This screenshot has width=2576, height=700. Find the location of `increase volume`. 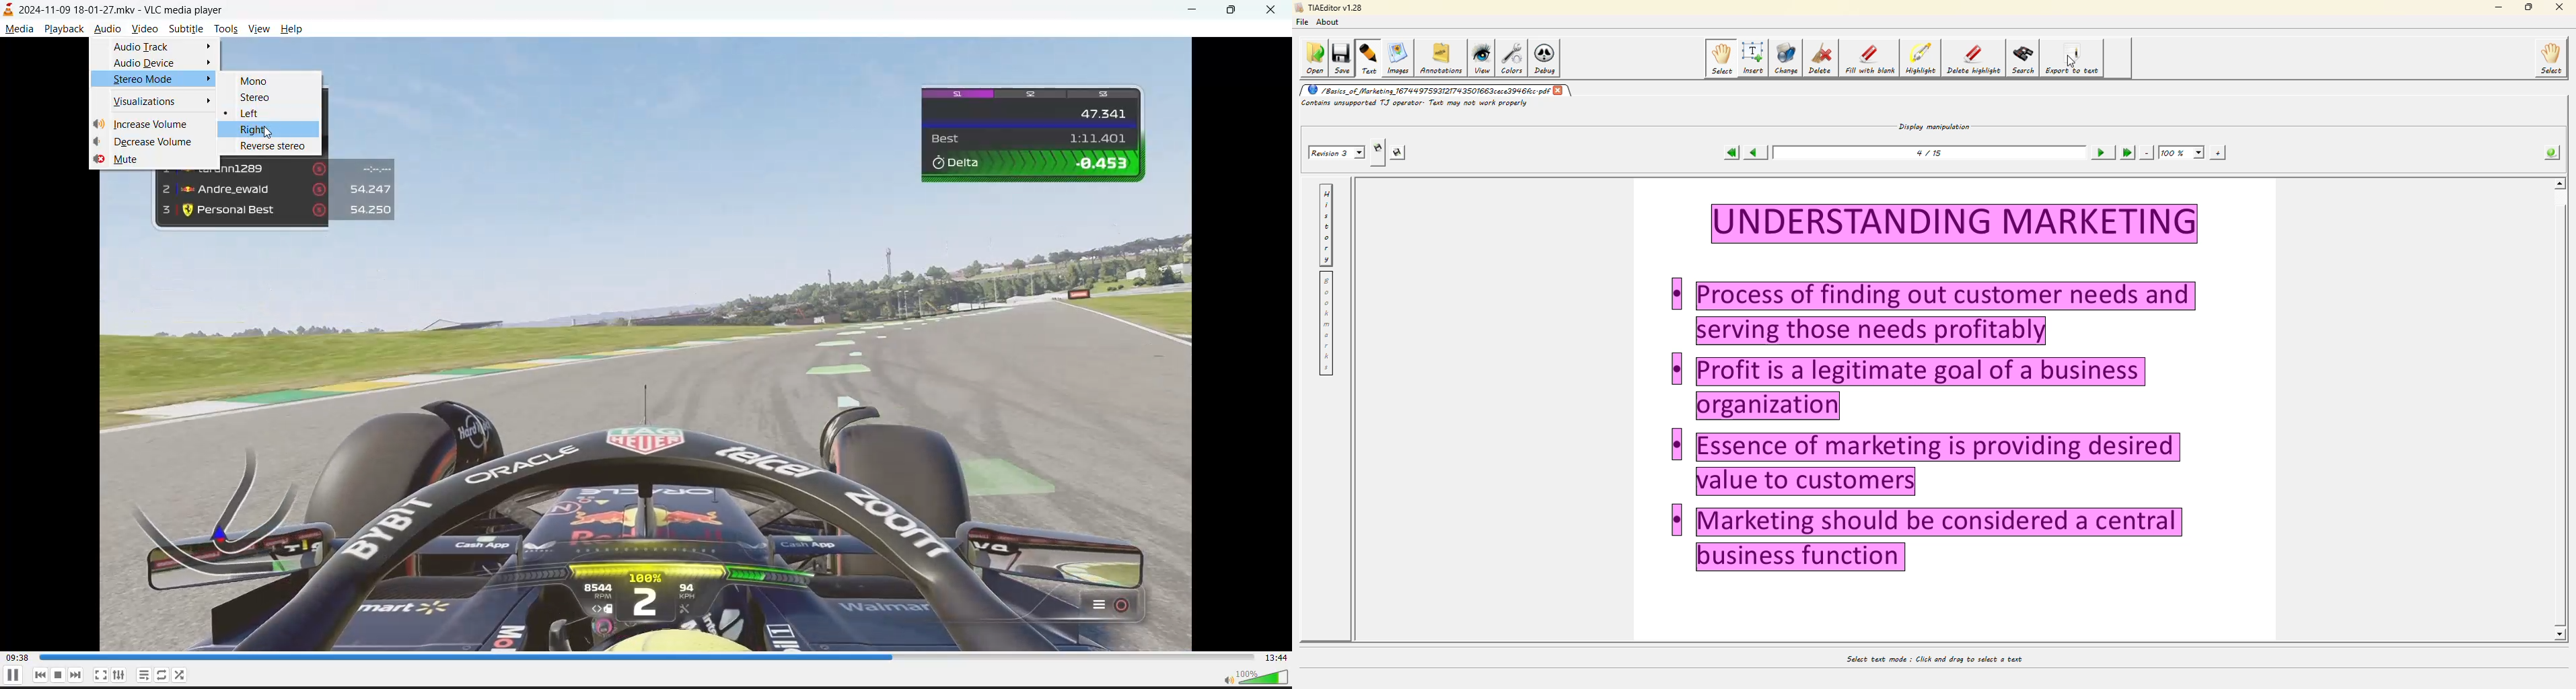

increase volume is located at coordinates (149, 124).